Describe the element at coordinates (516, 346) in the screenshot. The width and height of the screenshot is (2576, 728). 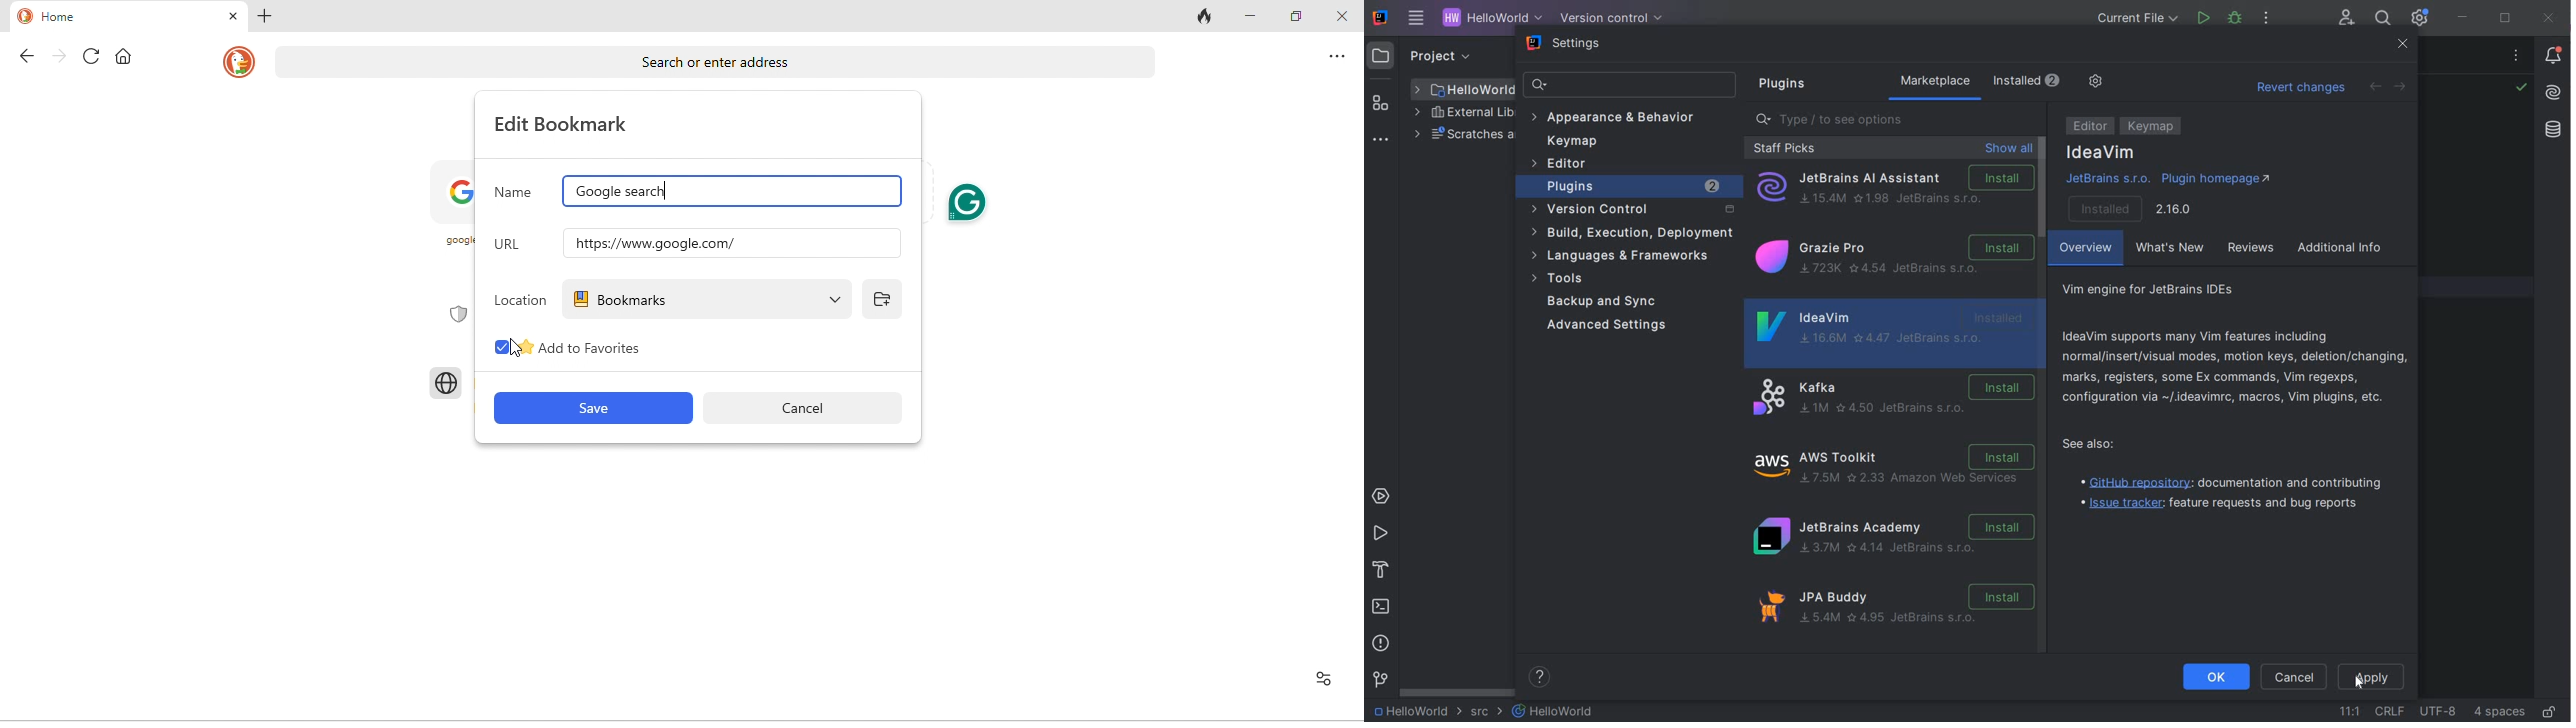
I see `cursor` at that location.